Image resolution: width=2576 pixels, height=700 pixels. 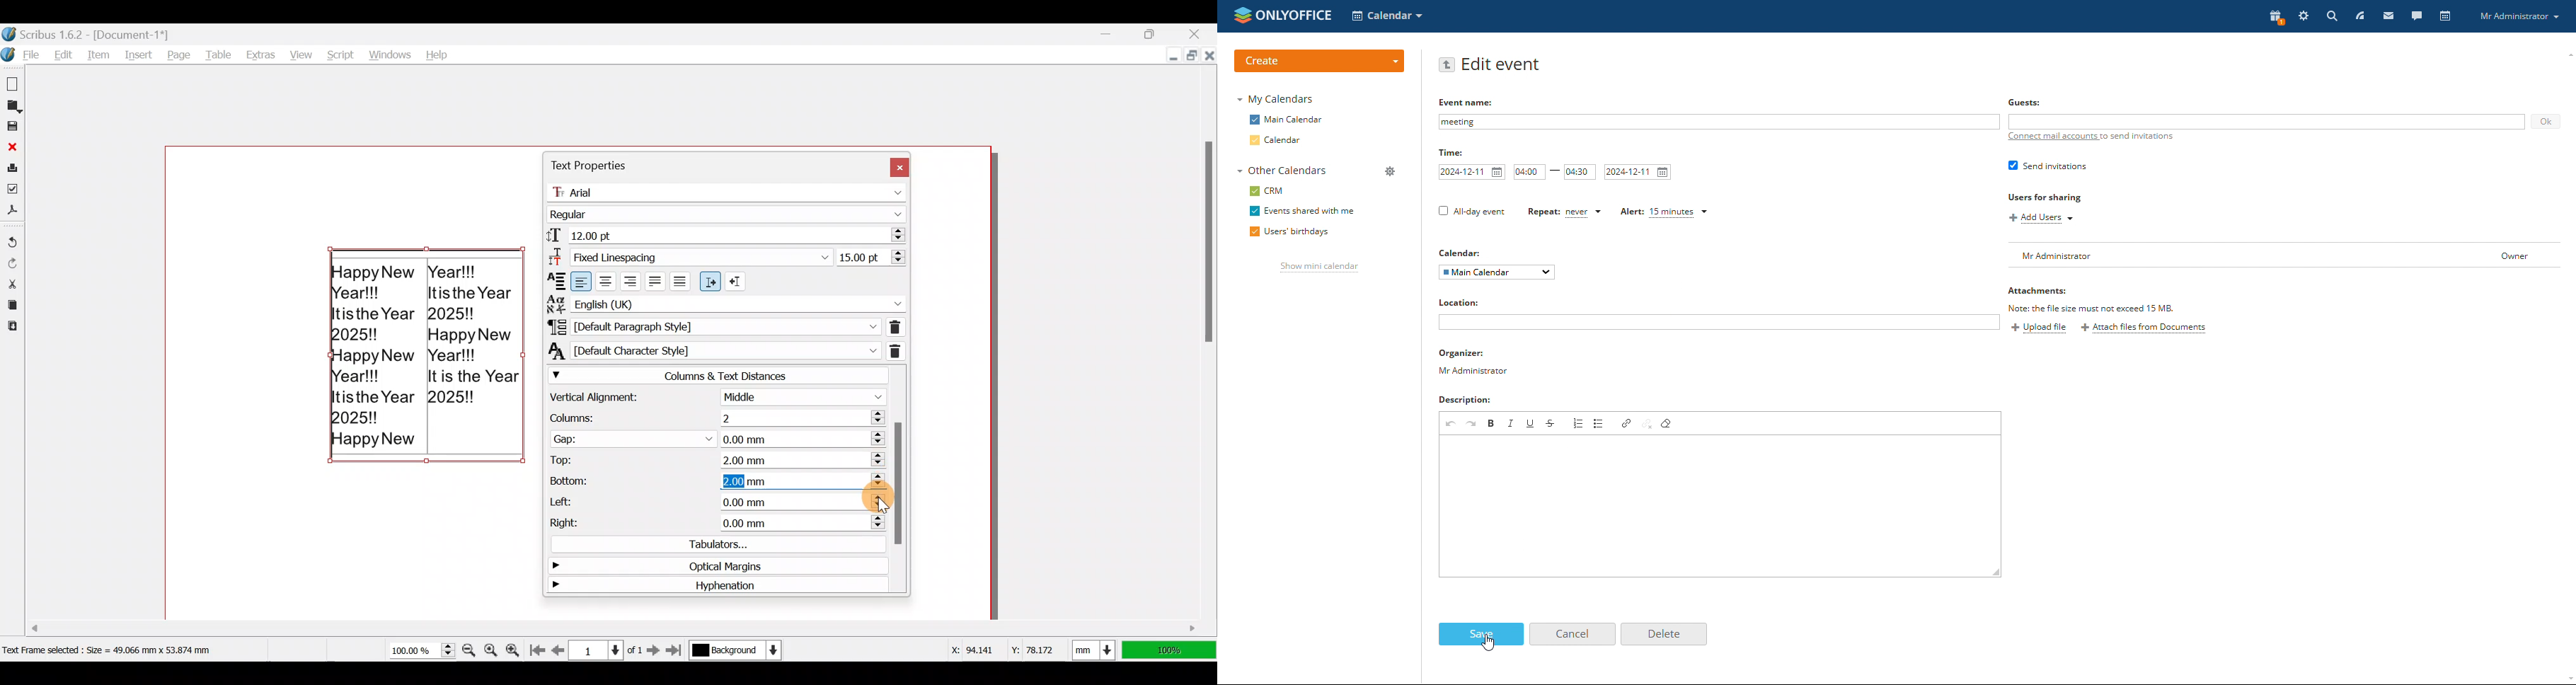 What do you see at coordinates (1472, 212) in the screenshot?
I see `all-day event` at bounding box center [1472, 212].